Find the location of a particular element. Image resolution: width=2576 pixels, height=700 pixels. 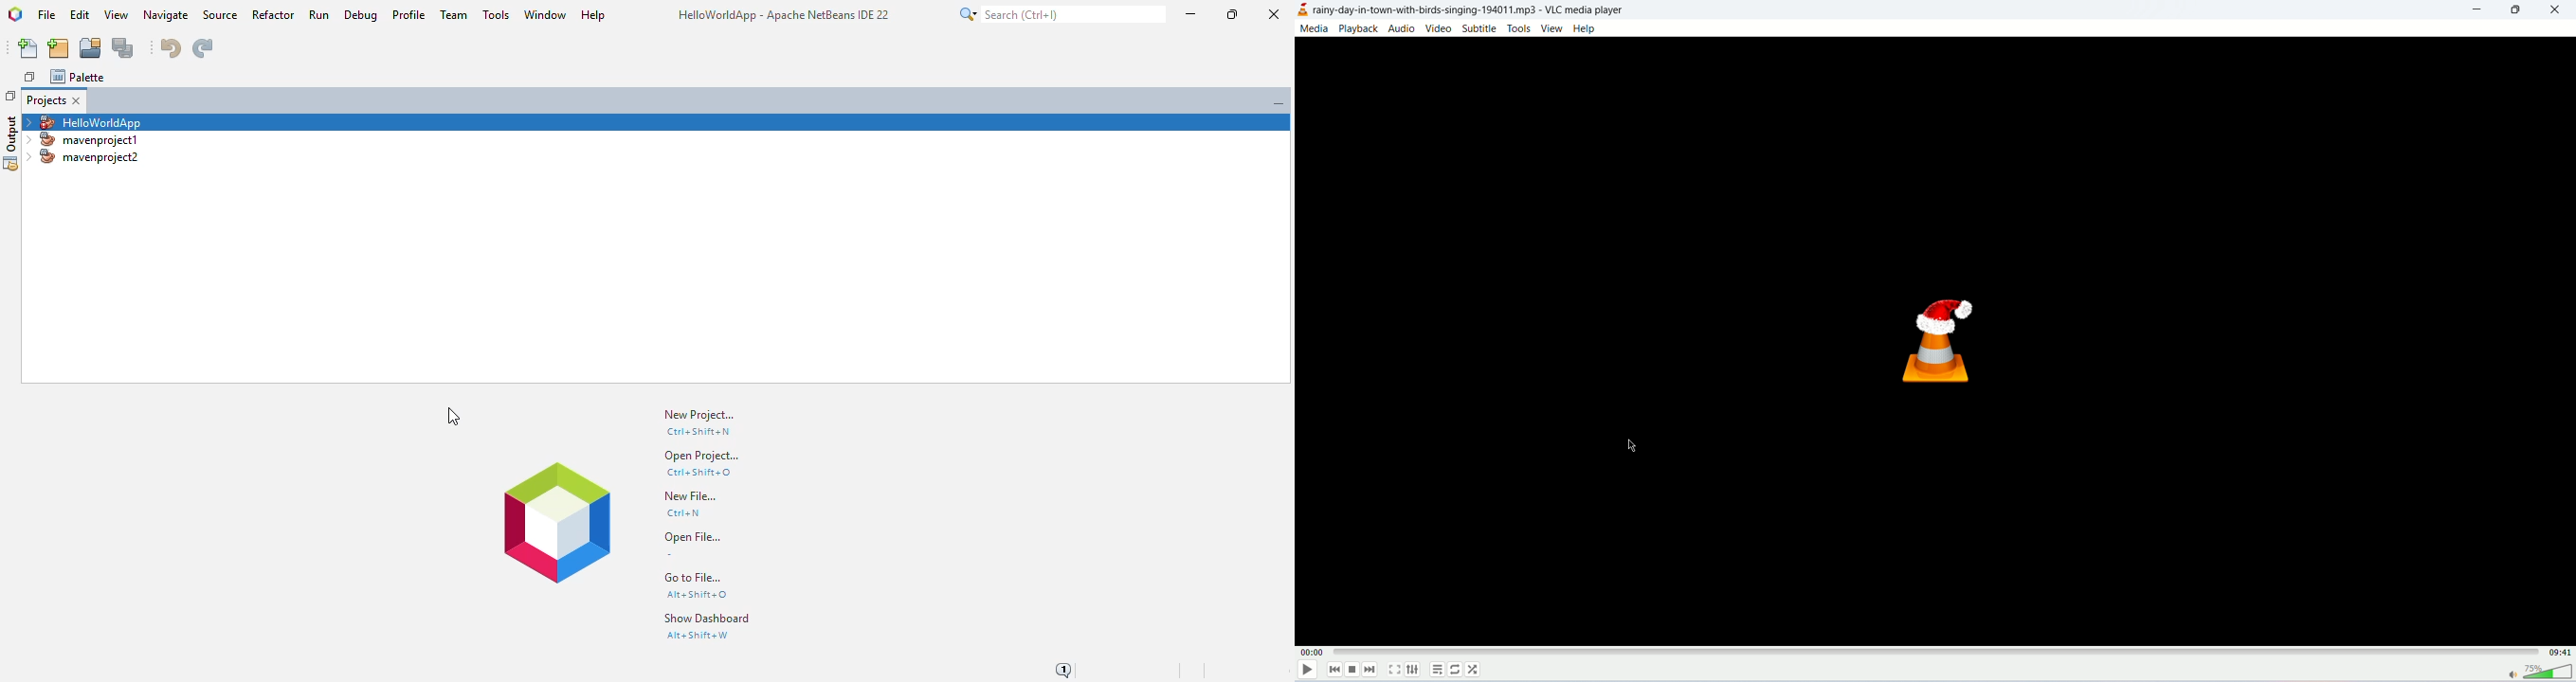

previous is located at coordinates (1333, 669).